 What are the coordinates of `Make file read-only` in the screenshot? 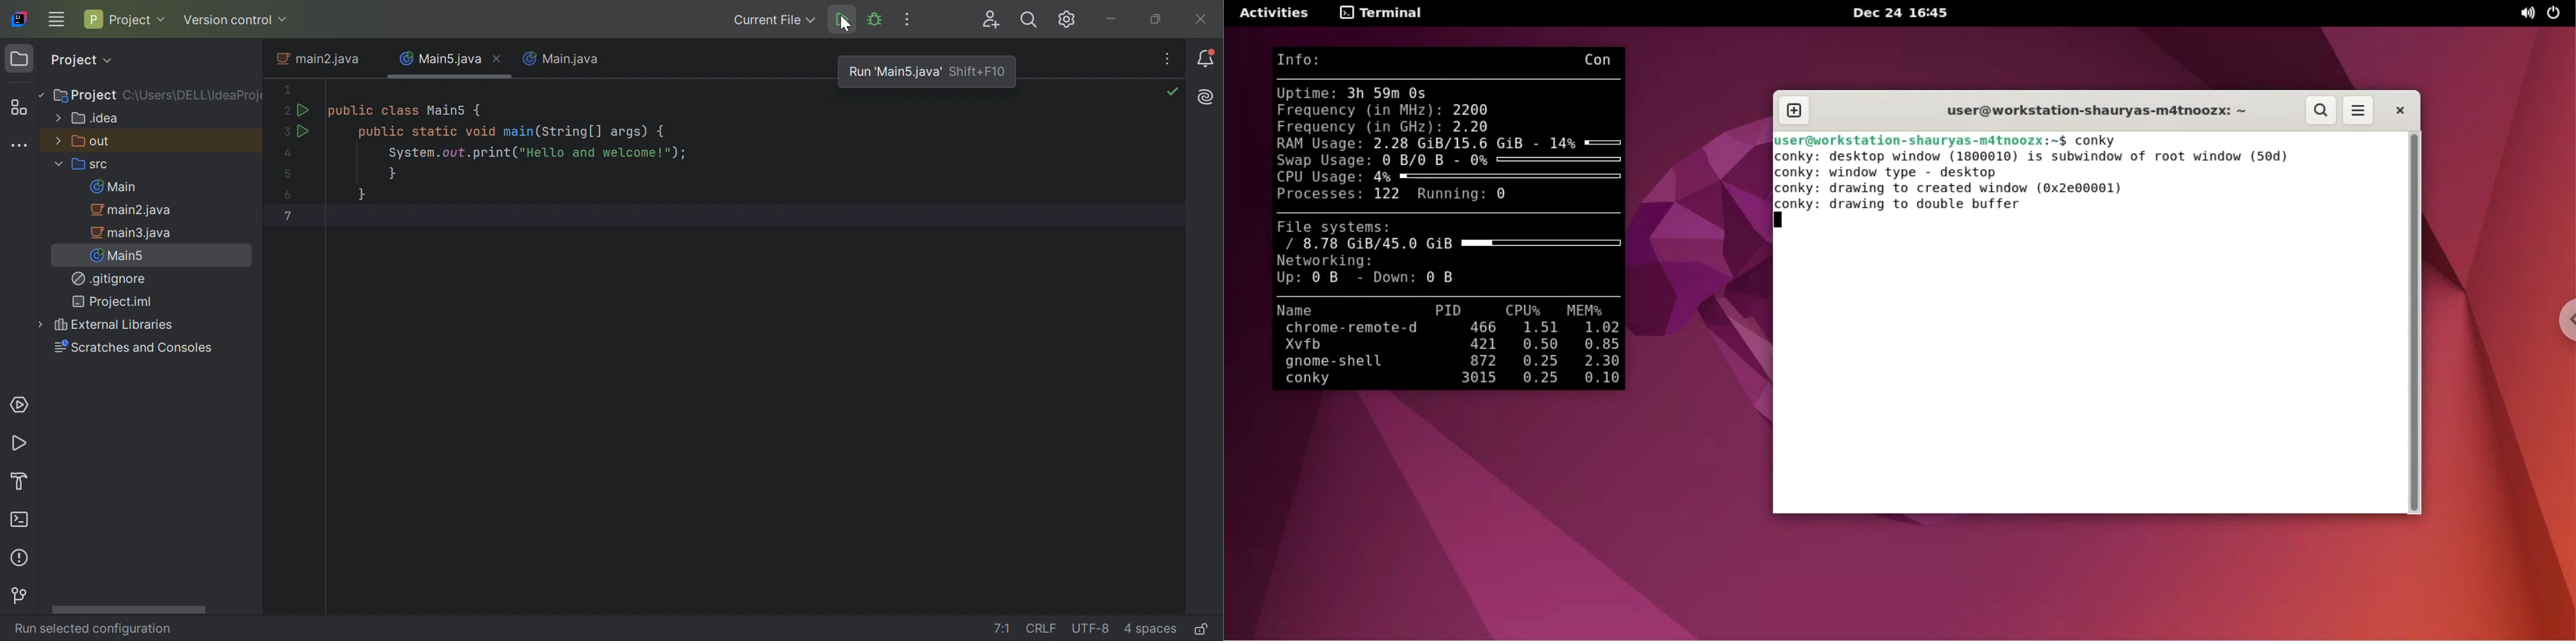 It's located at (1201, 630).